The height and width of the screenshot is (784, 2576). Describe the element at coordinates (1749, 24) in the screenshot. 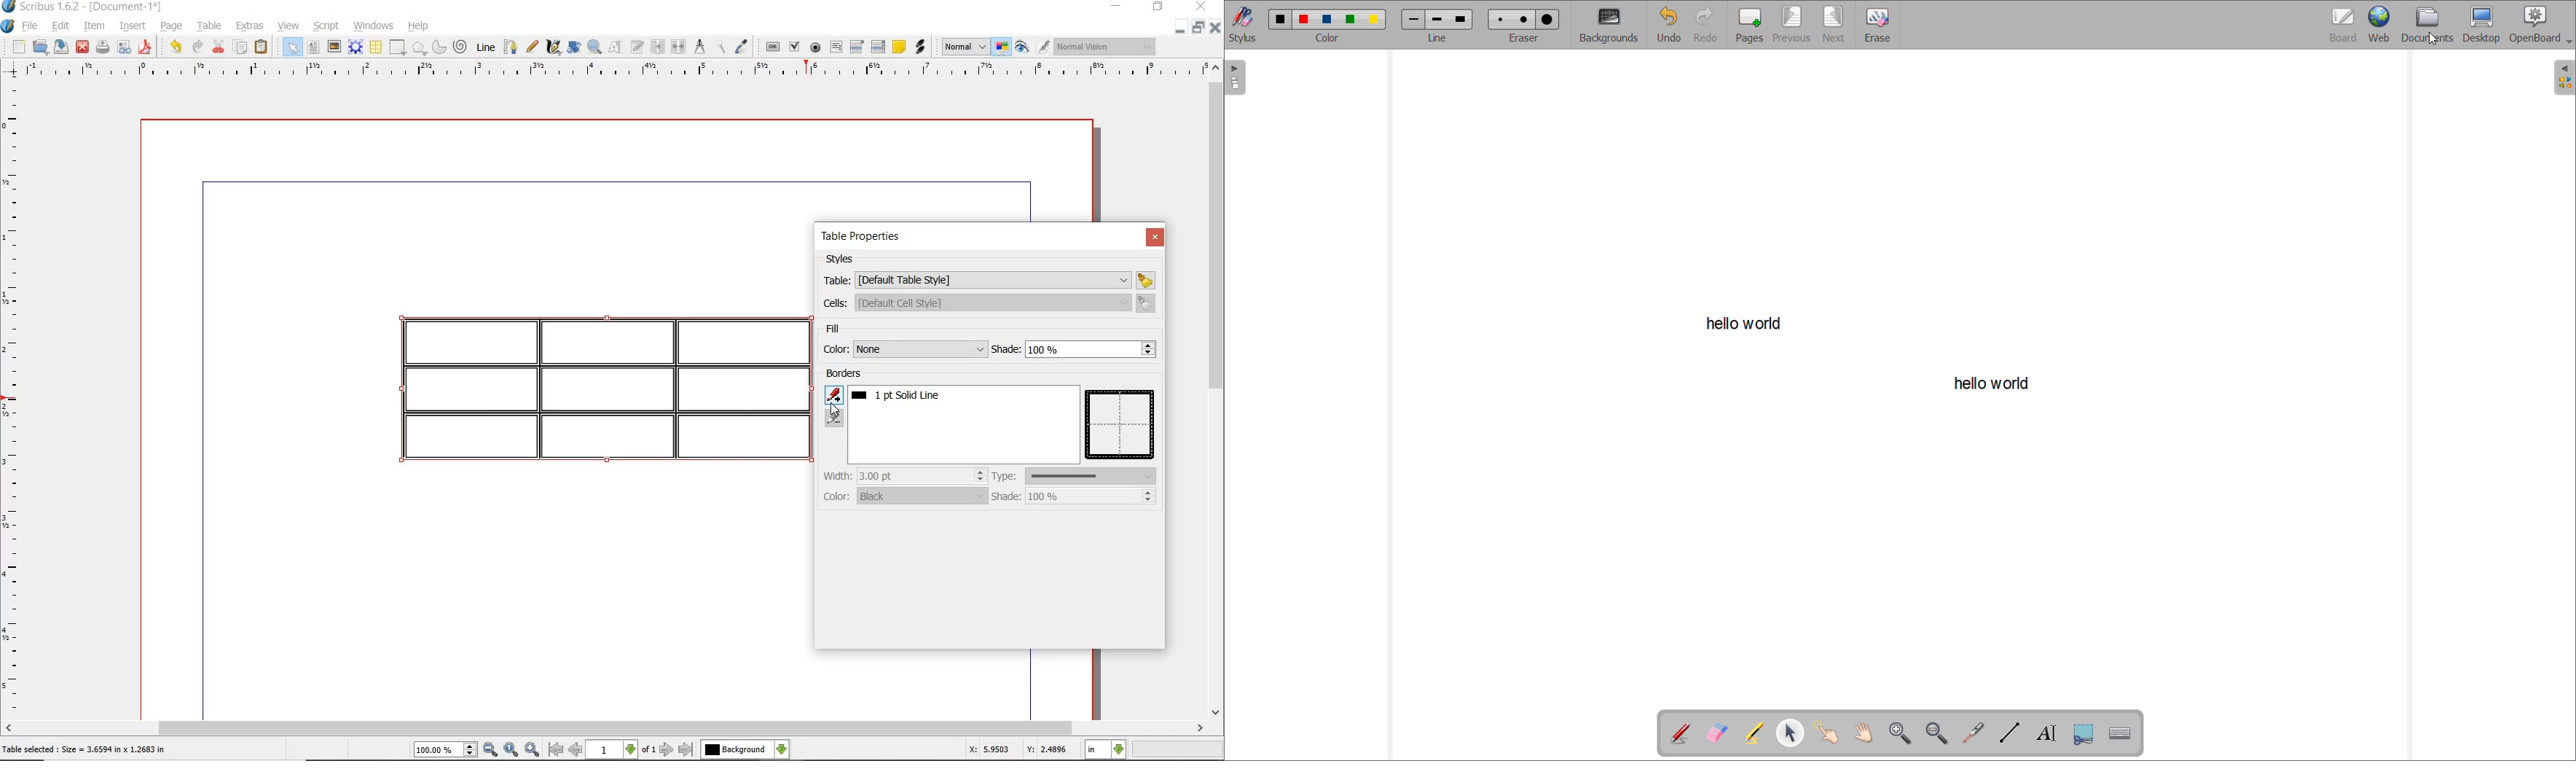

I see `add pages` at that location.